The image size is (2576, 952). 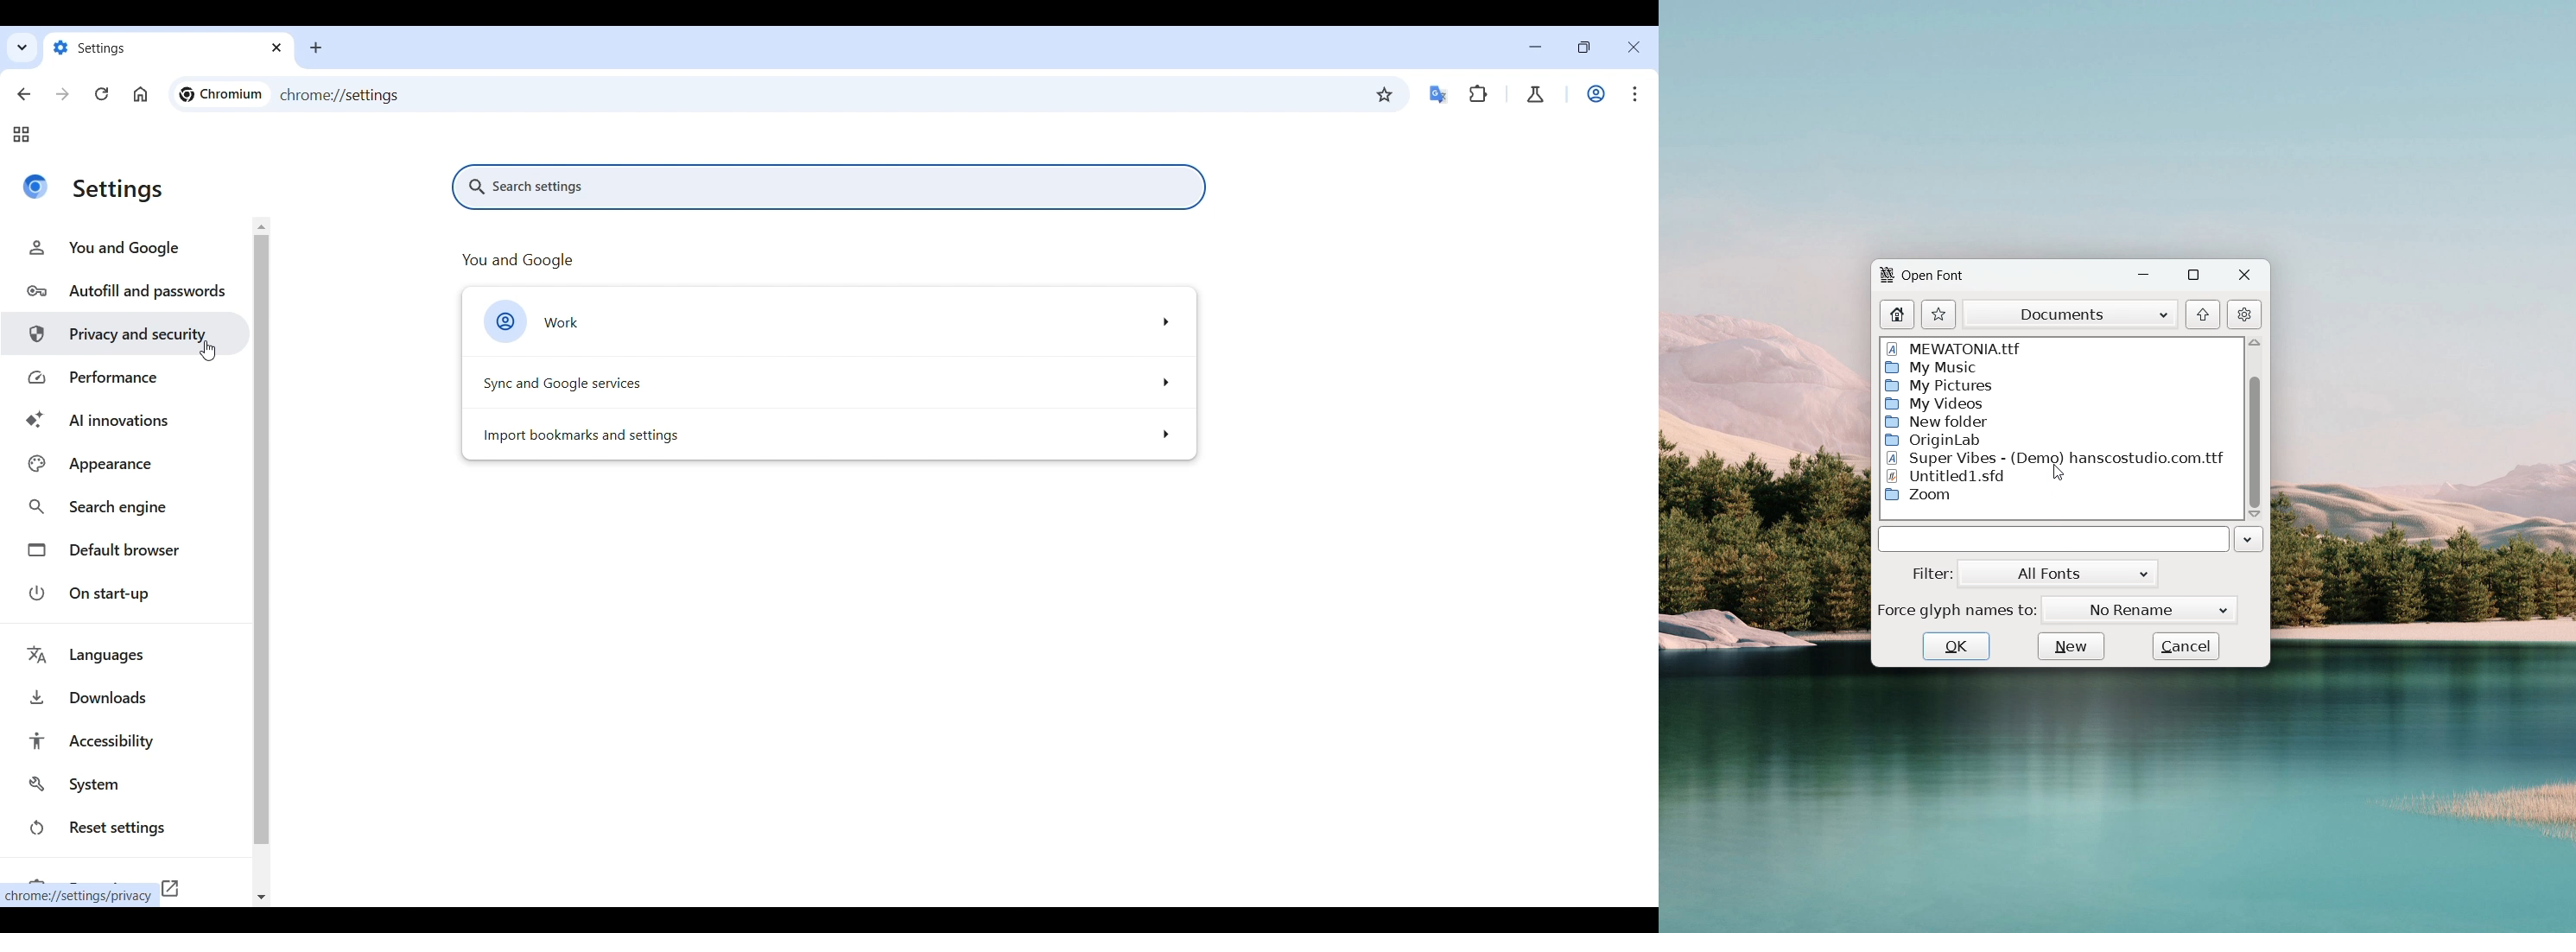 What do you see at coordinates (124, 464) in the screenshot?
I see `Appearance` at bounding box center [124, 464].